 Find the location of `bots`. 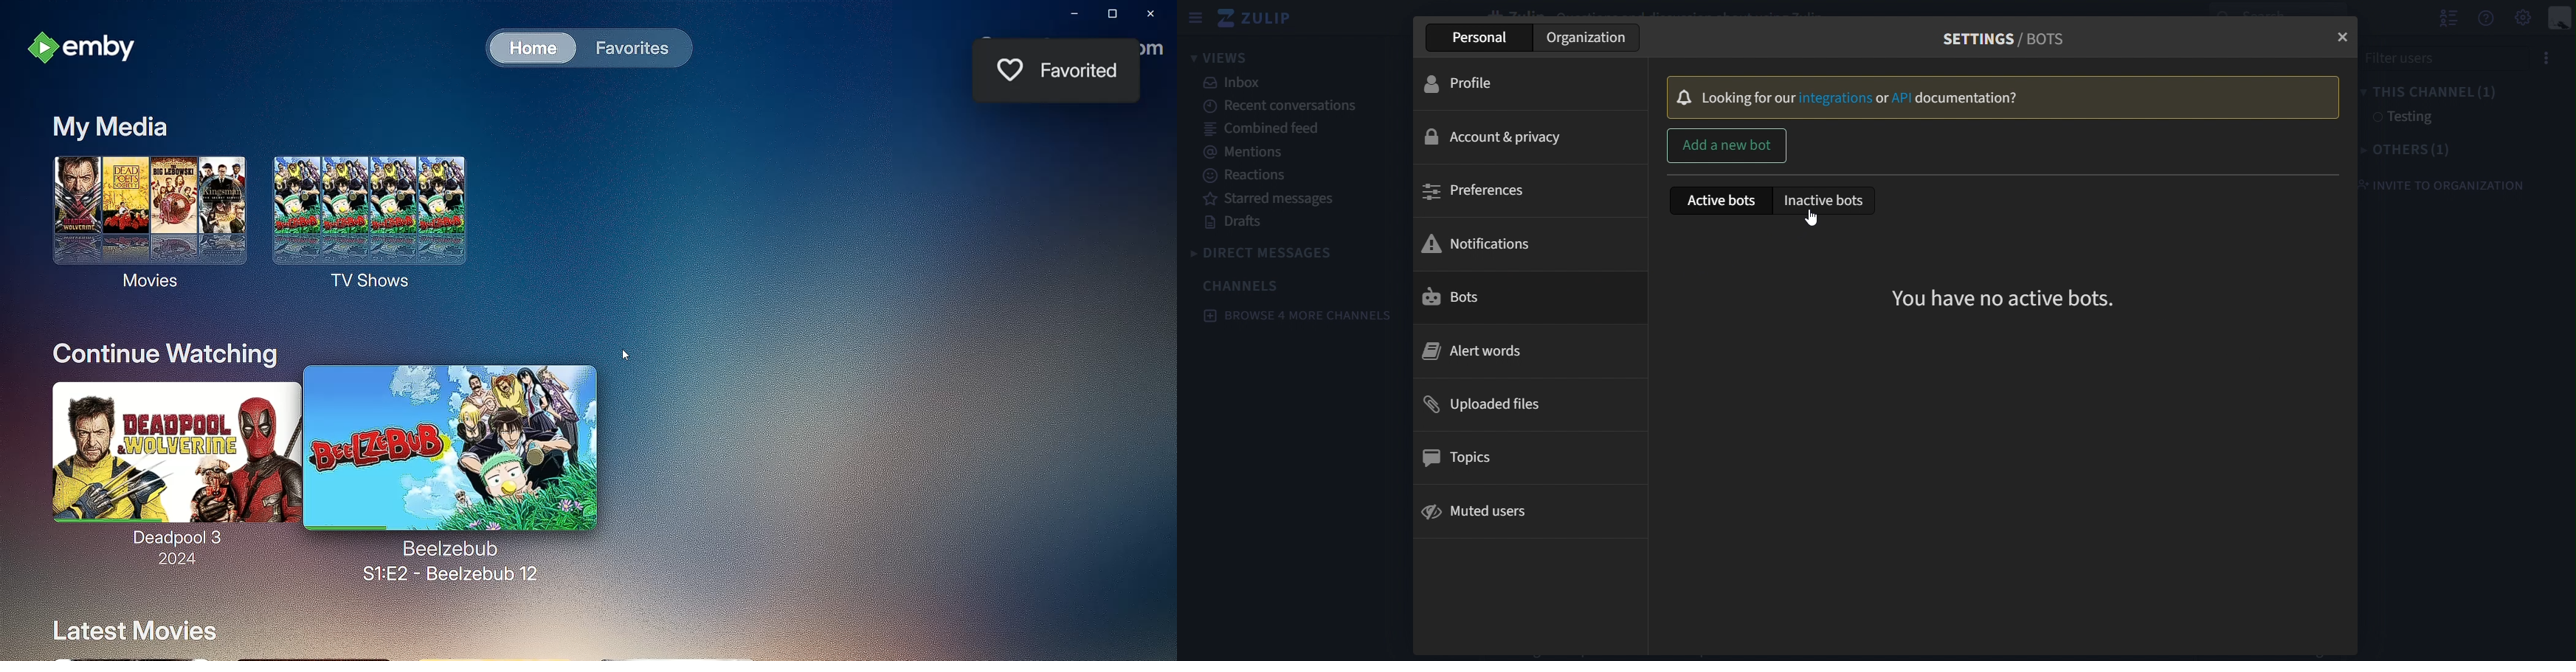

bots is located at coordinates (1461, 298).